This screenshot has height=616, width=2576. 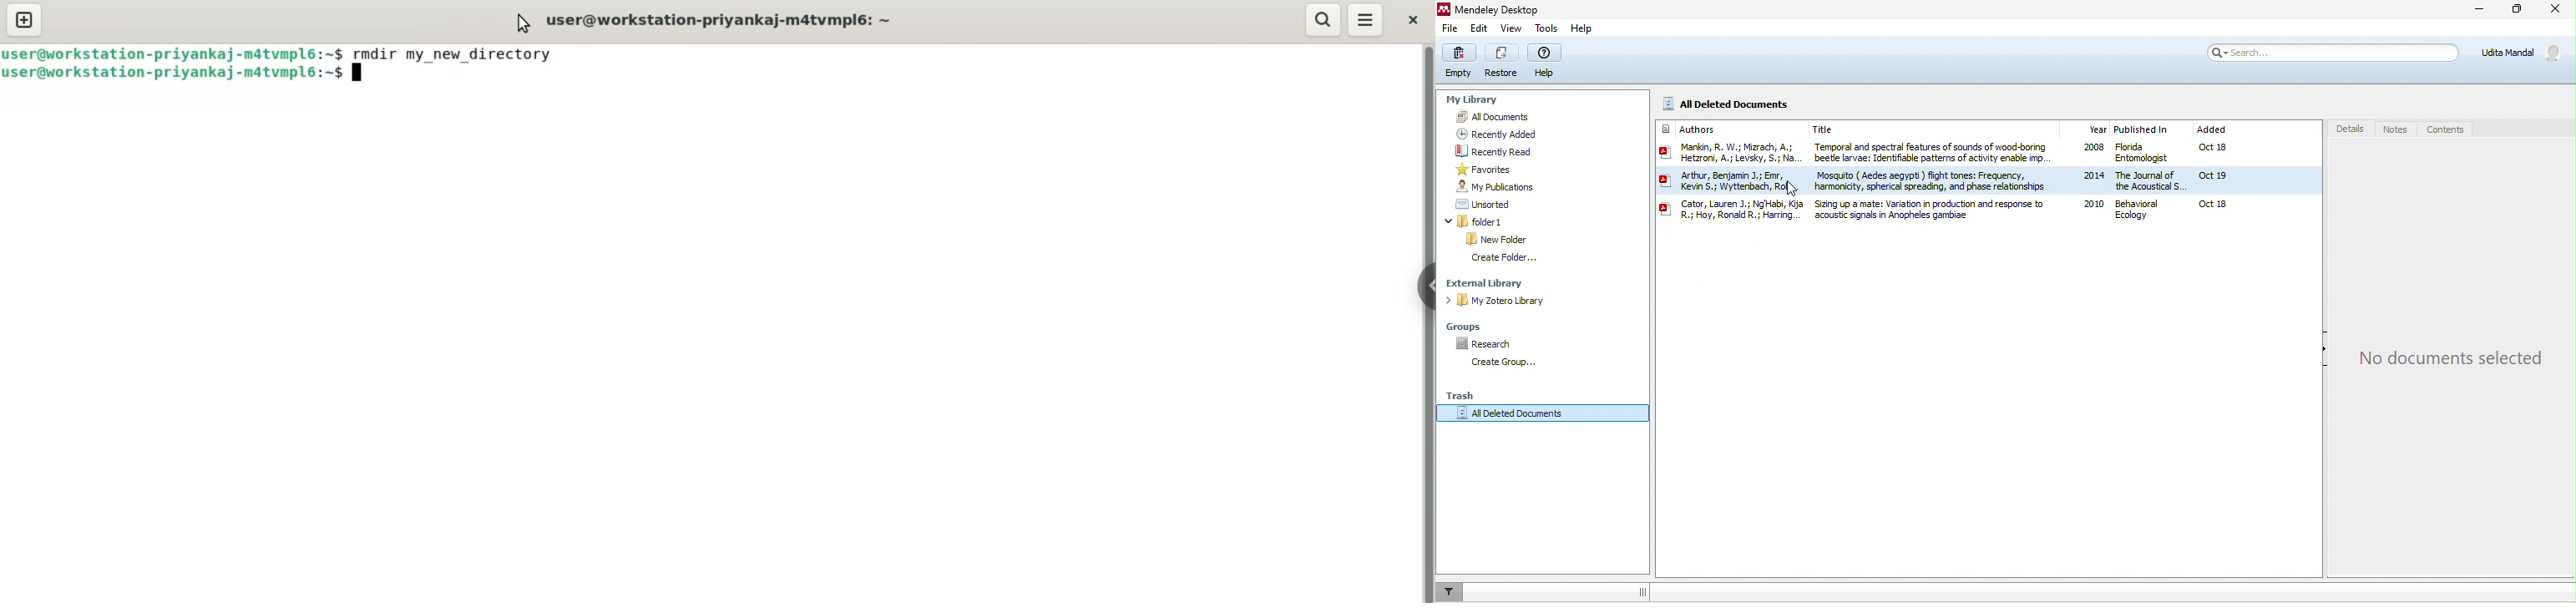 I want to click on view, so click(x=1511, y=29).